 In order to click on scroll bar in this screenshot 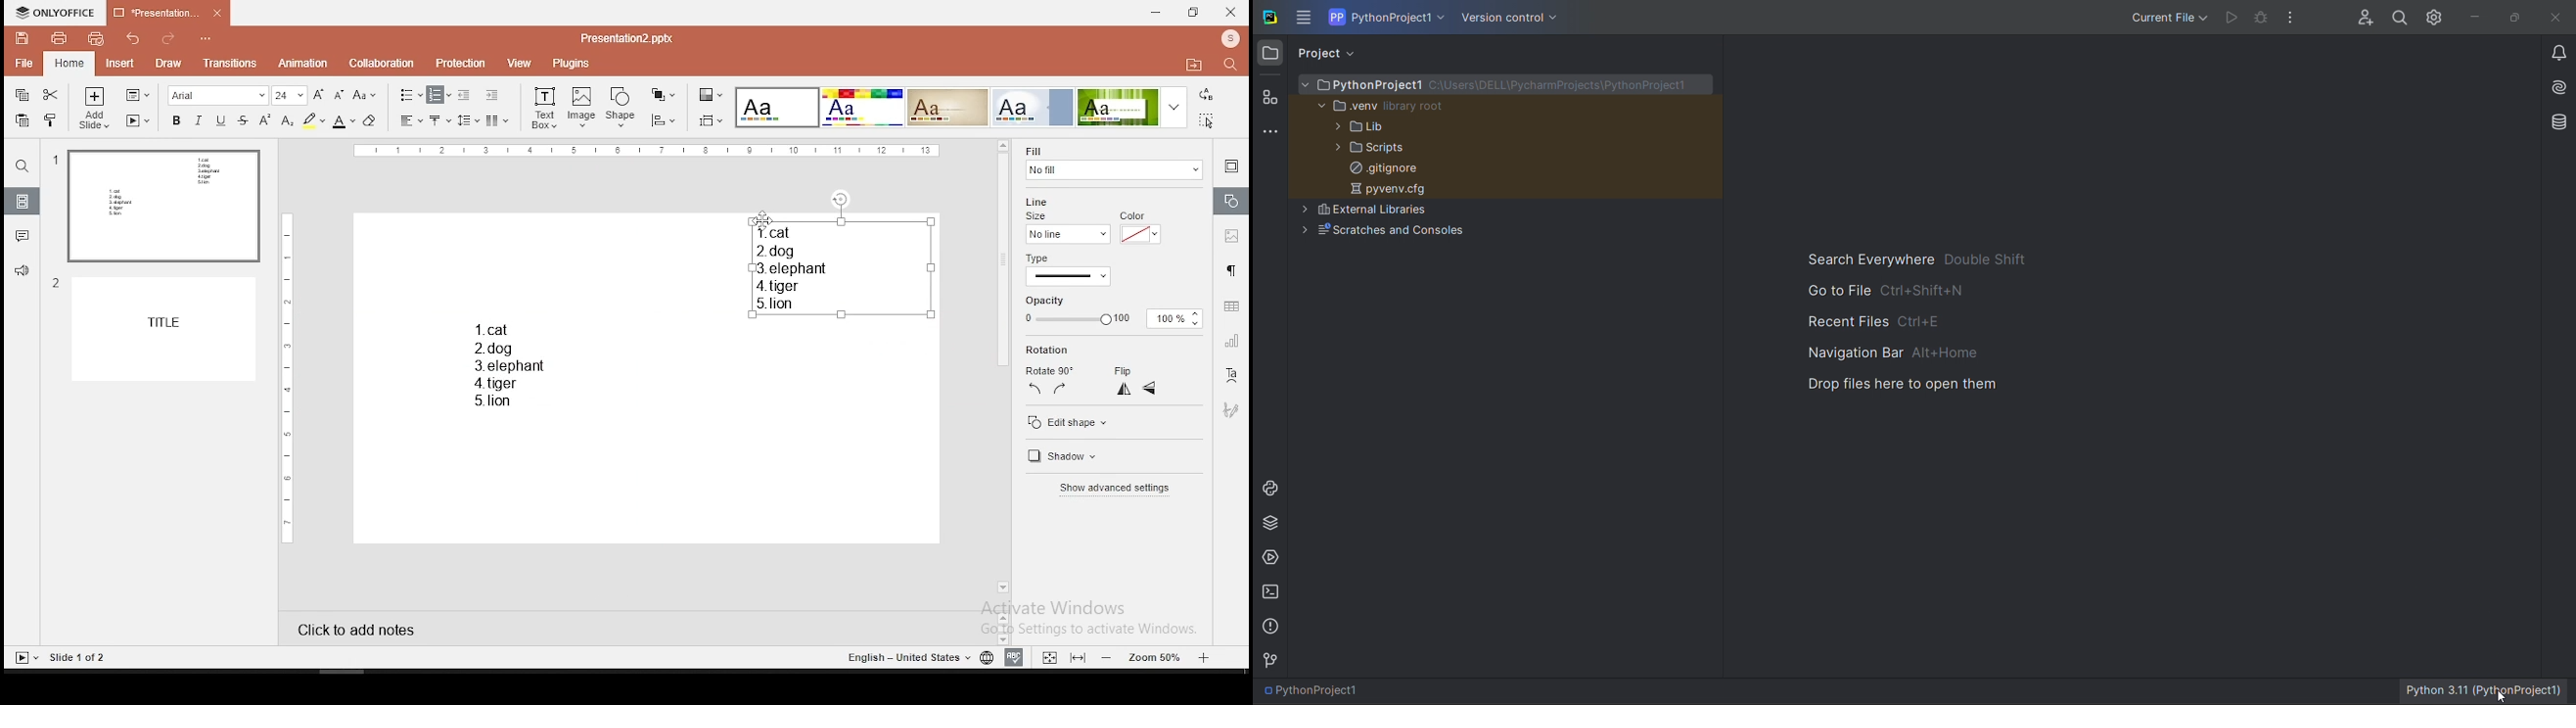, I will do `click(1002, 368)`.